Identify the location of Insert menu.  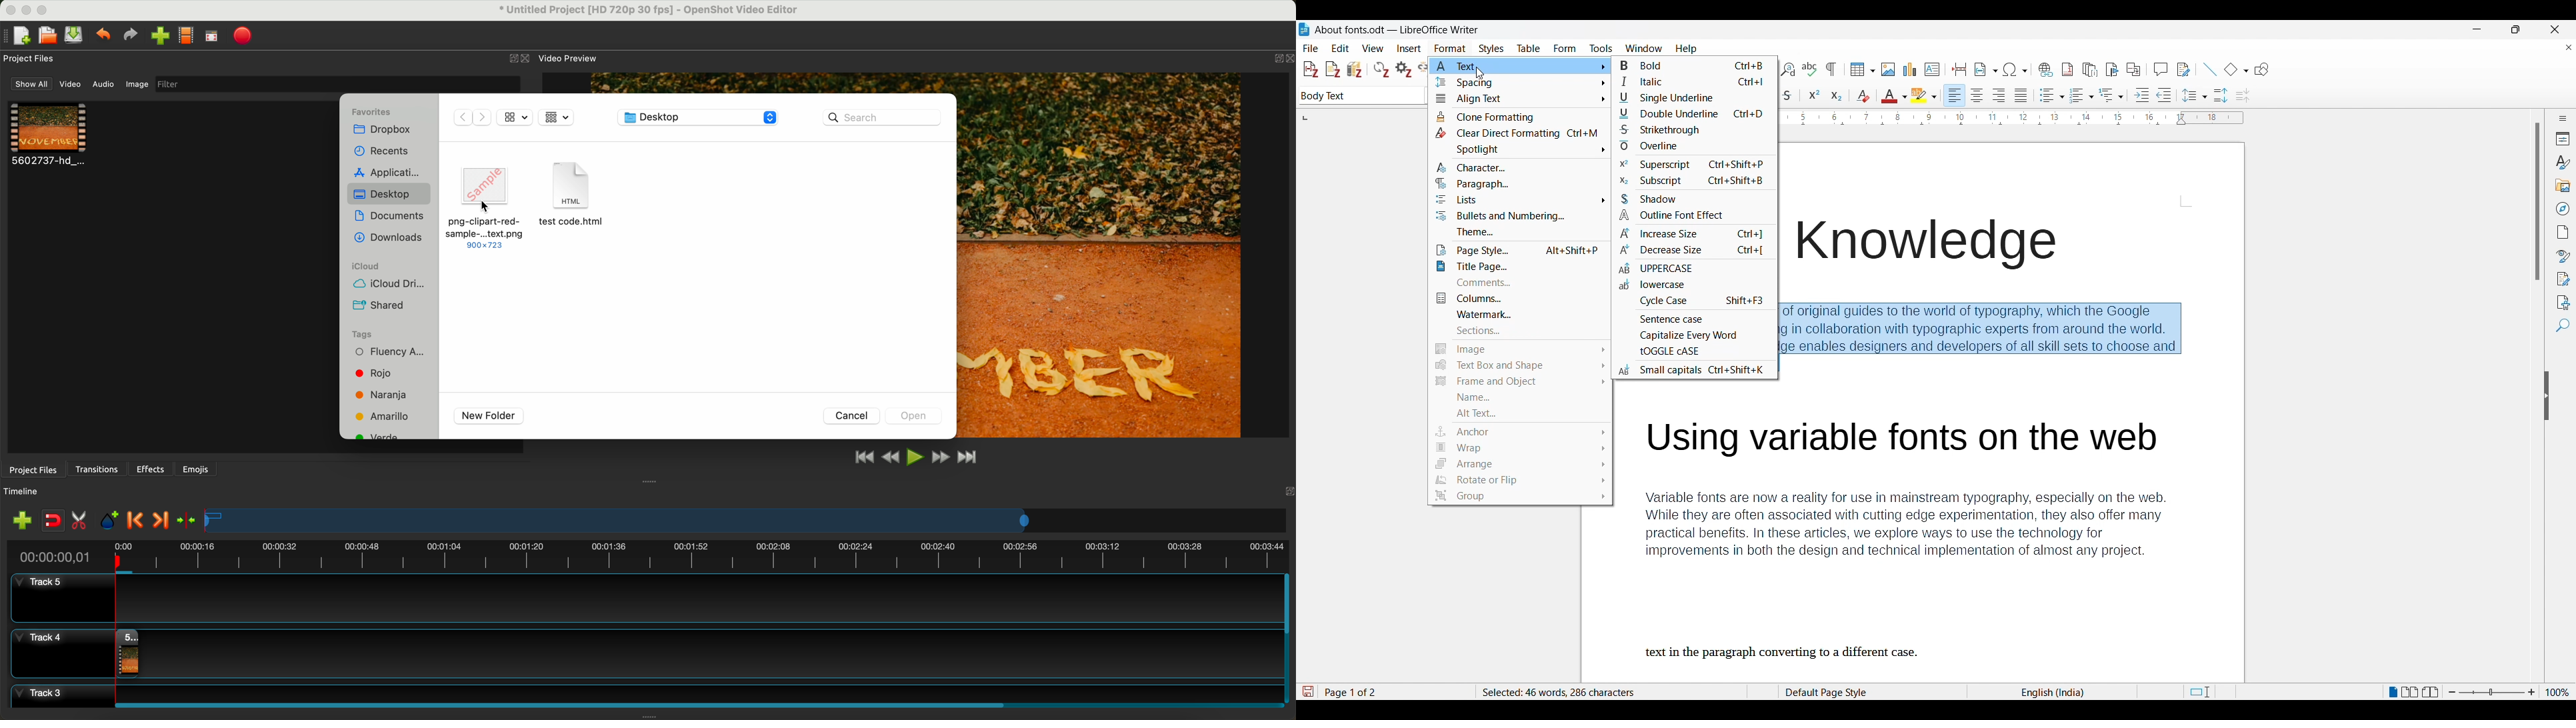
(1409, 49).